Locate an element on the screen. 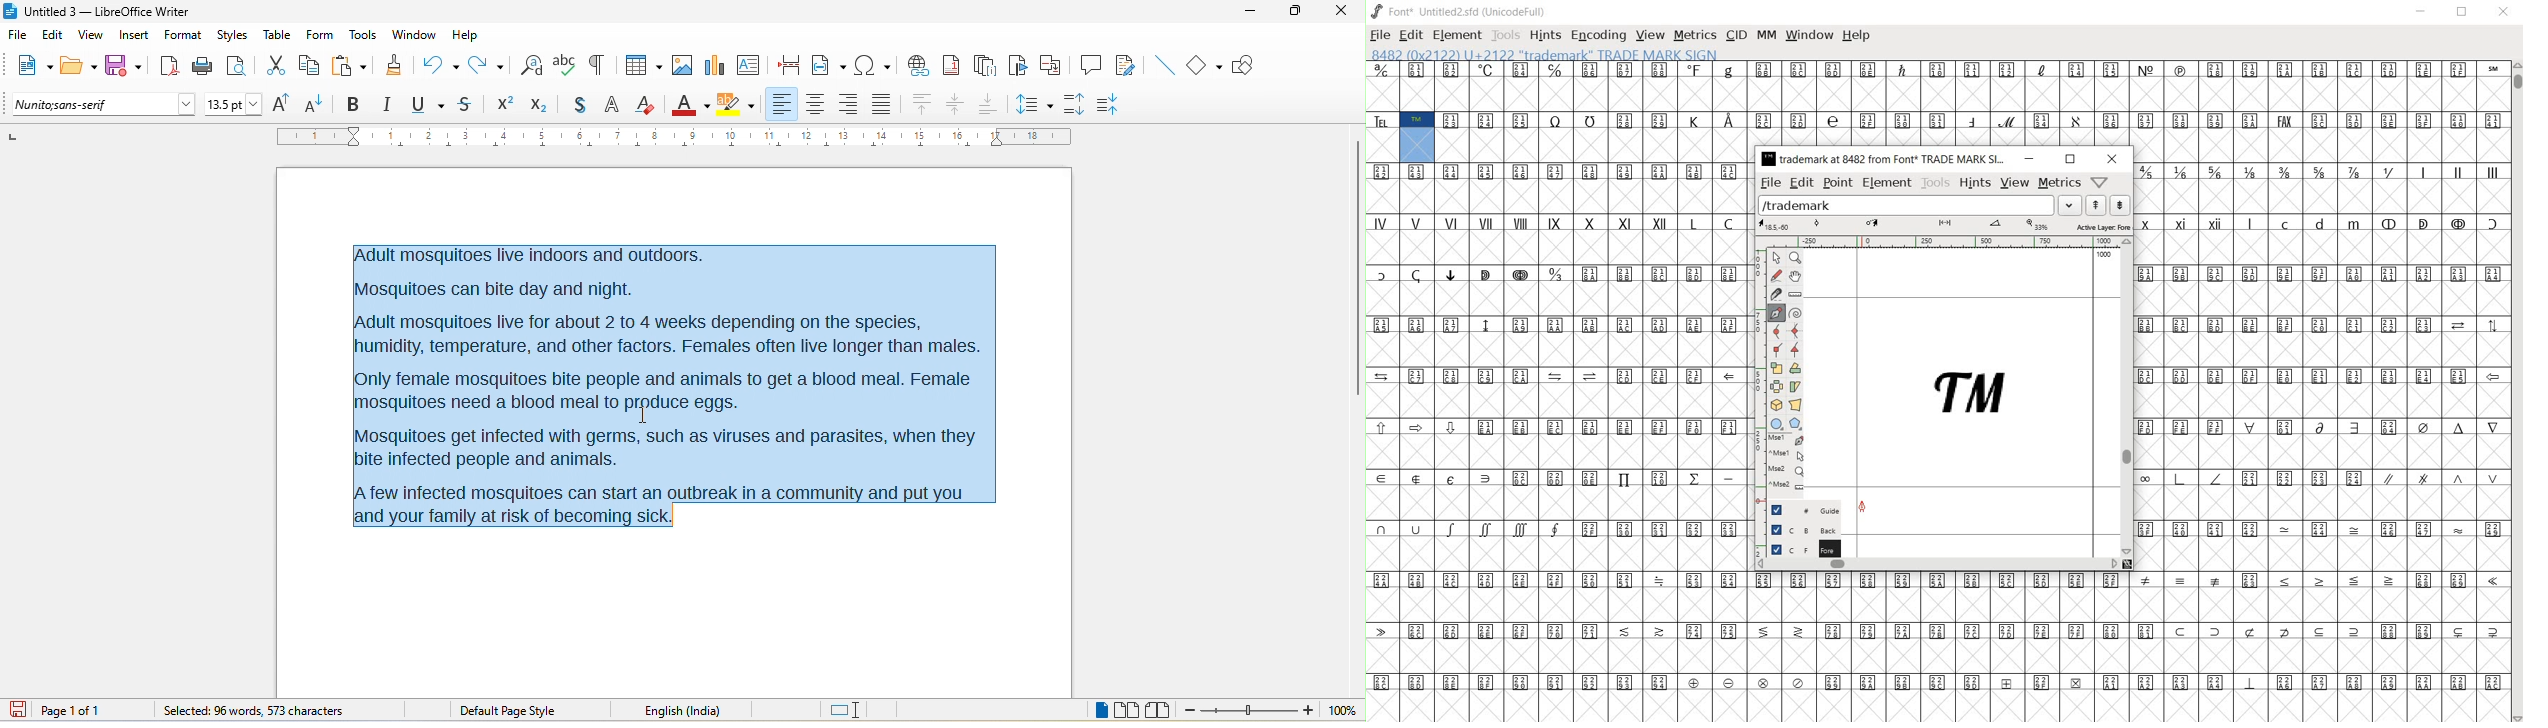 The image size is (2548, 728). font color is located at coordinates (690, 103).